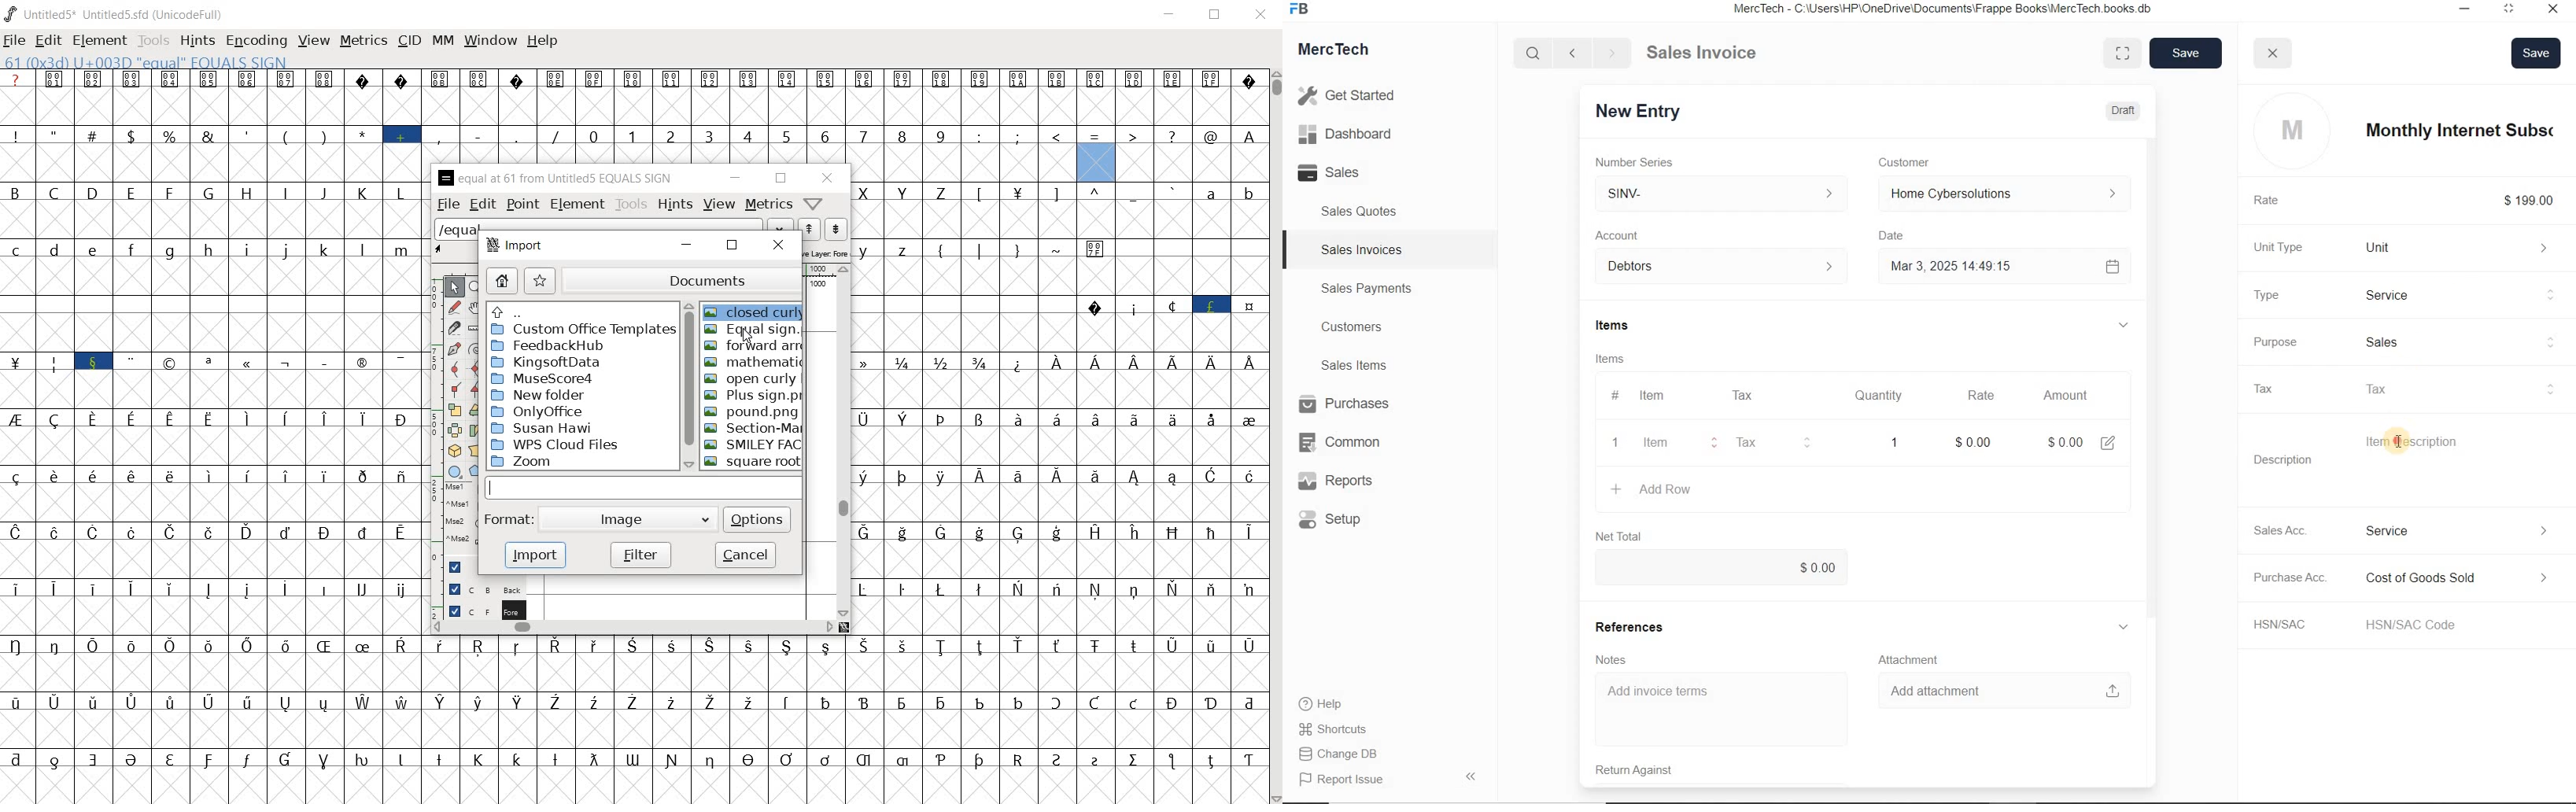 Image resolution: width=2576 pixels, height=812 pixels. What do you see at coordinates (1913, 162) in the screenshot?
I see `Customer` at bounding box center [1913, 162].